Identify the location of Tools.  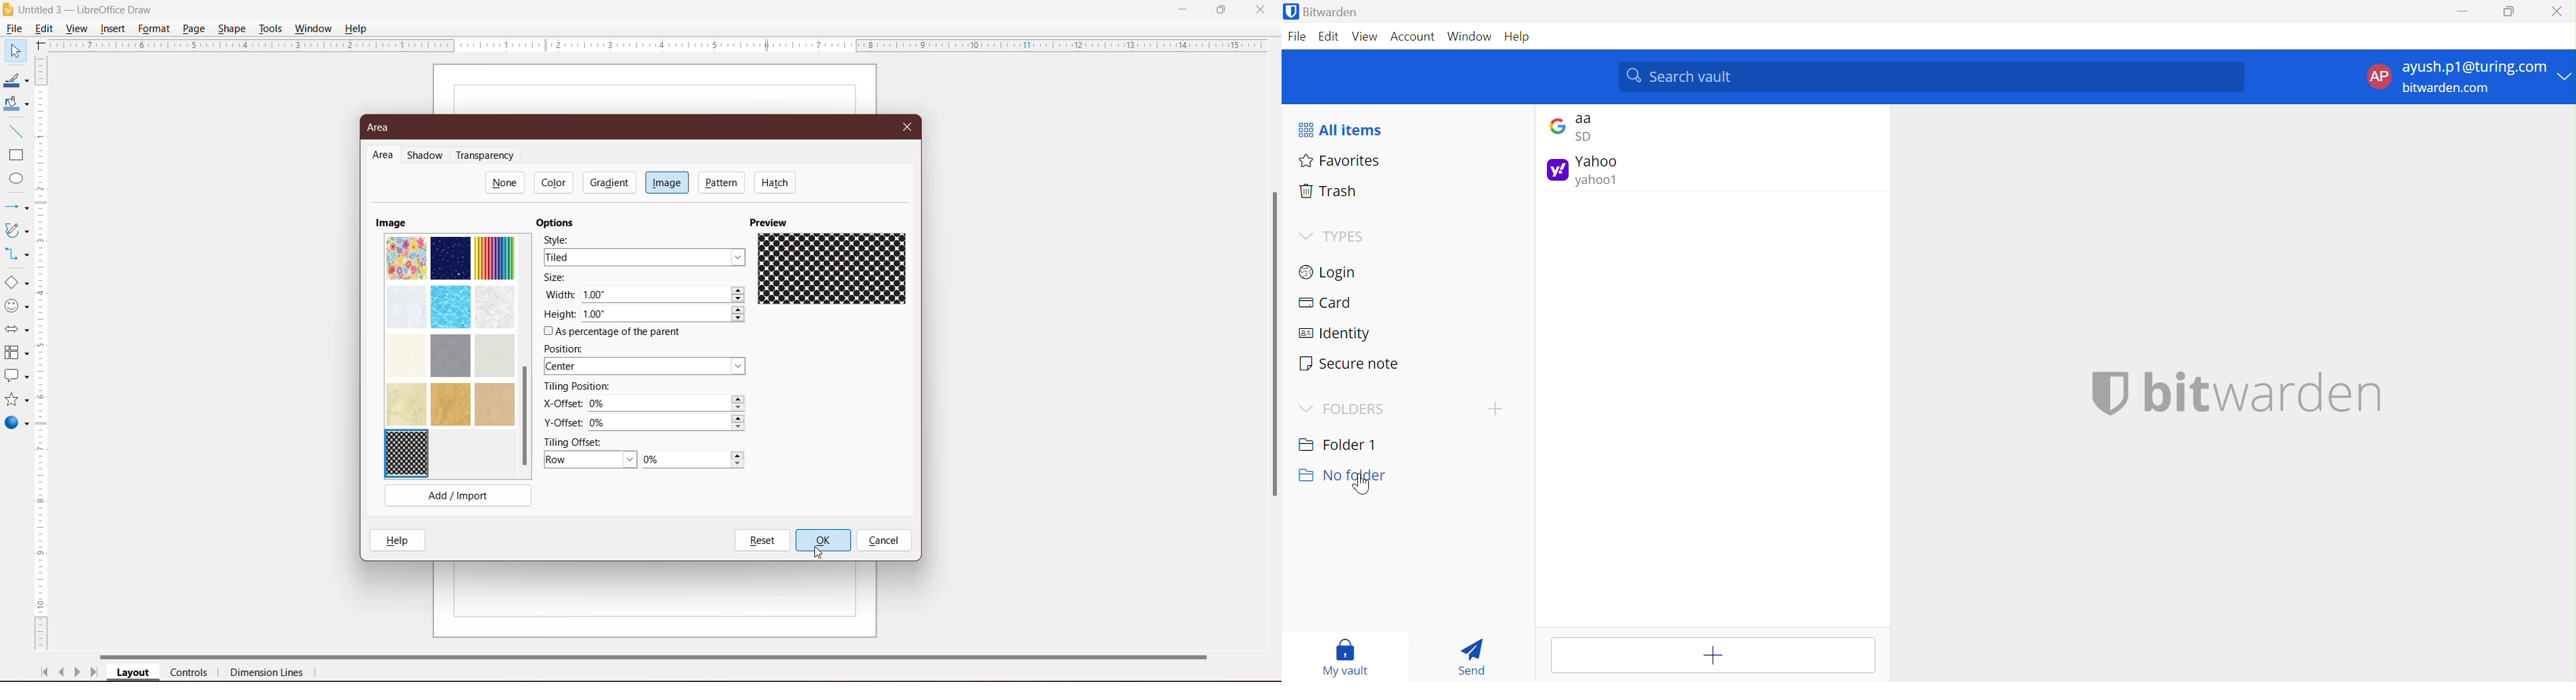
(270, 29).